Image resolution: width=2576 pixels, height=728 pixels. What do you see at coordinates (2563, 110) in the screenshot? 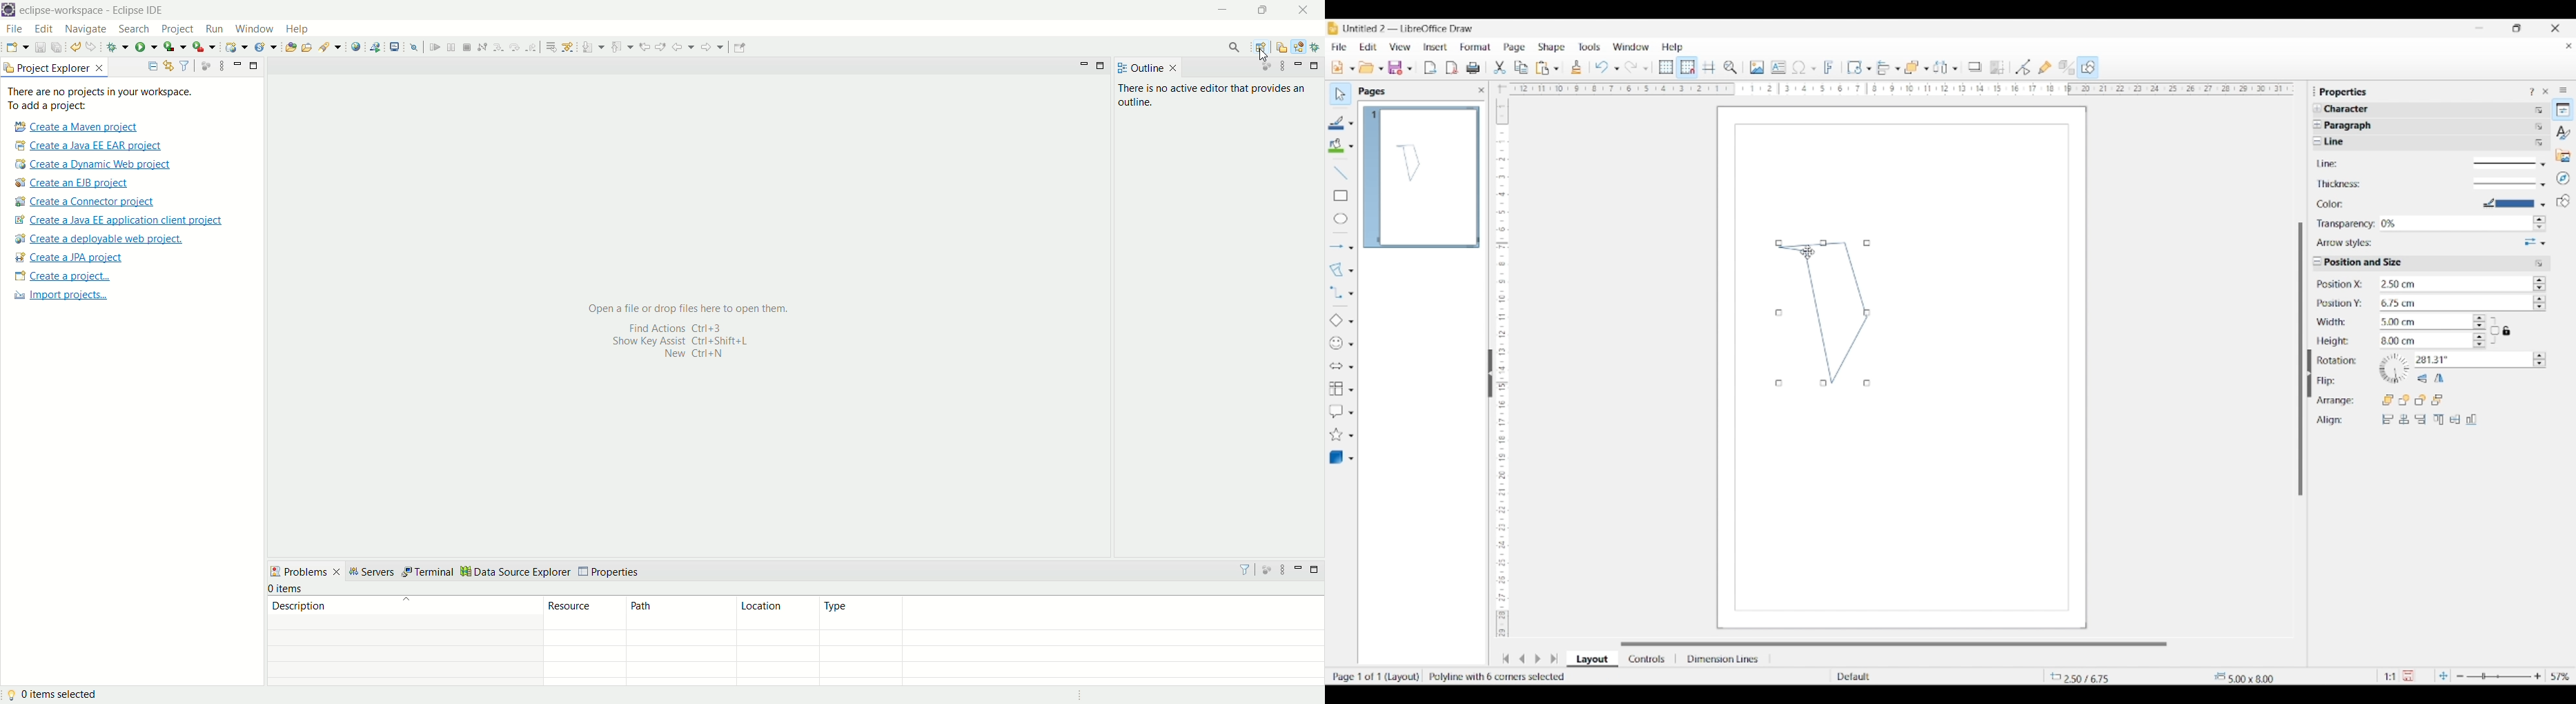
I see `Properties` at bounding box center [2563, 110].